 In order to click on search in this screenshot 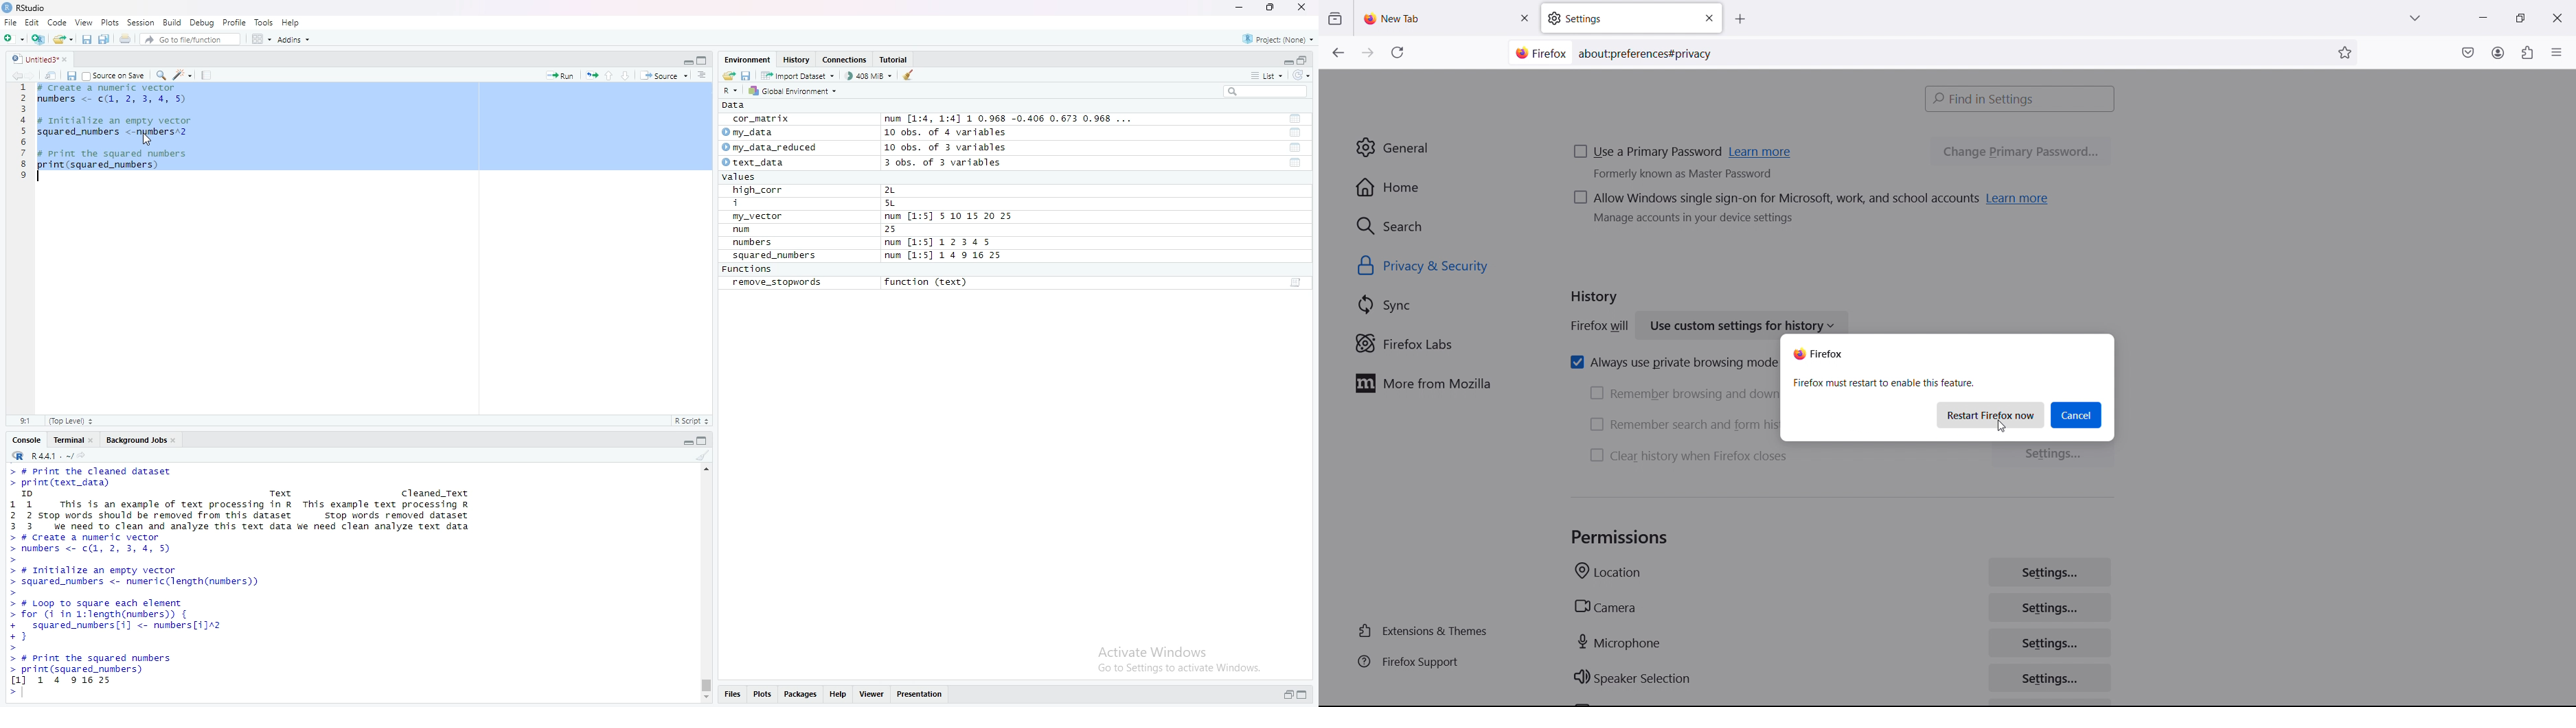, I will do `click(1444, 225)`.